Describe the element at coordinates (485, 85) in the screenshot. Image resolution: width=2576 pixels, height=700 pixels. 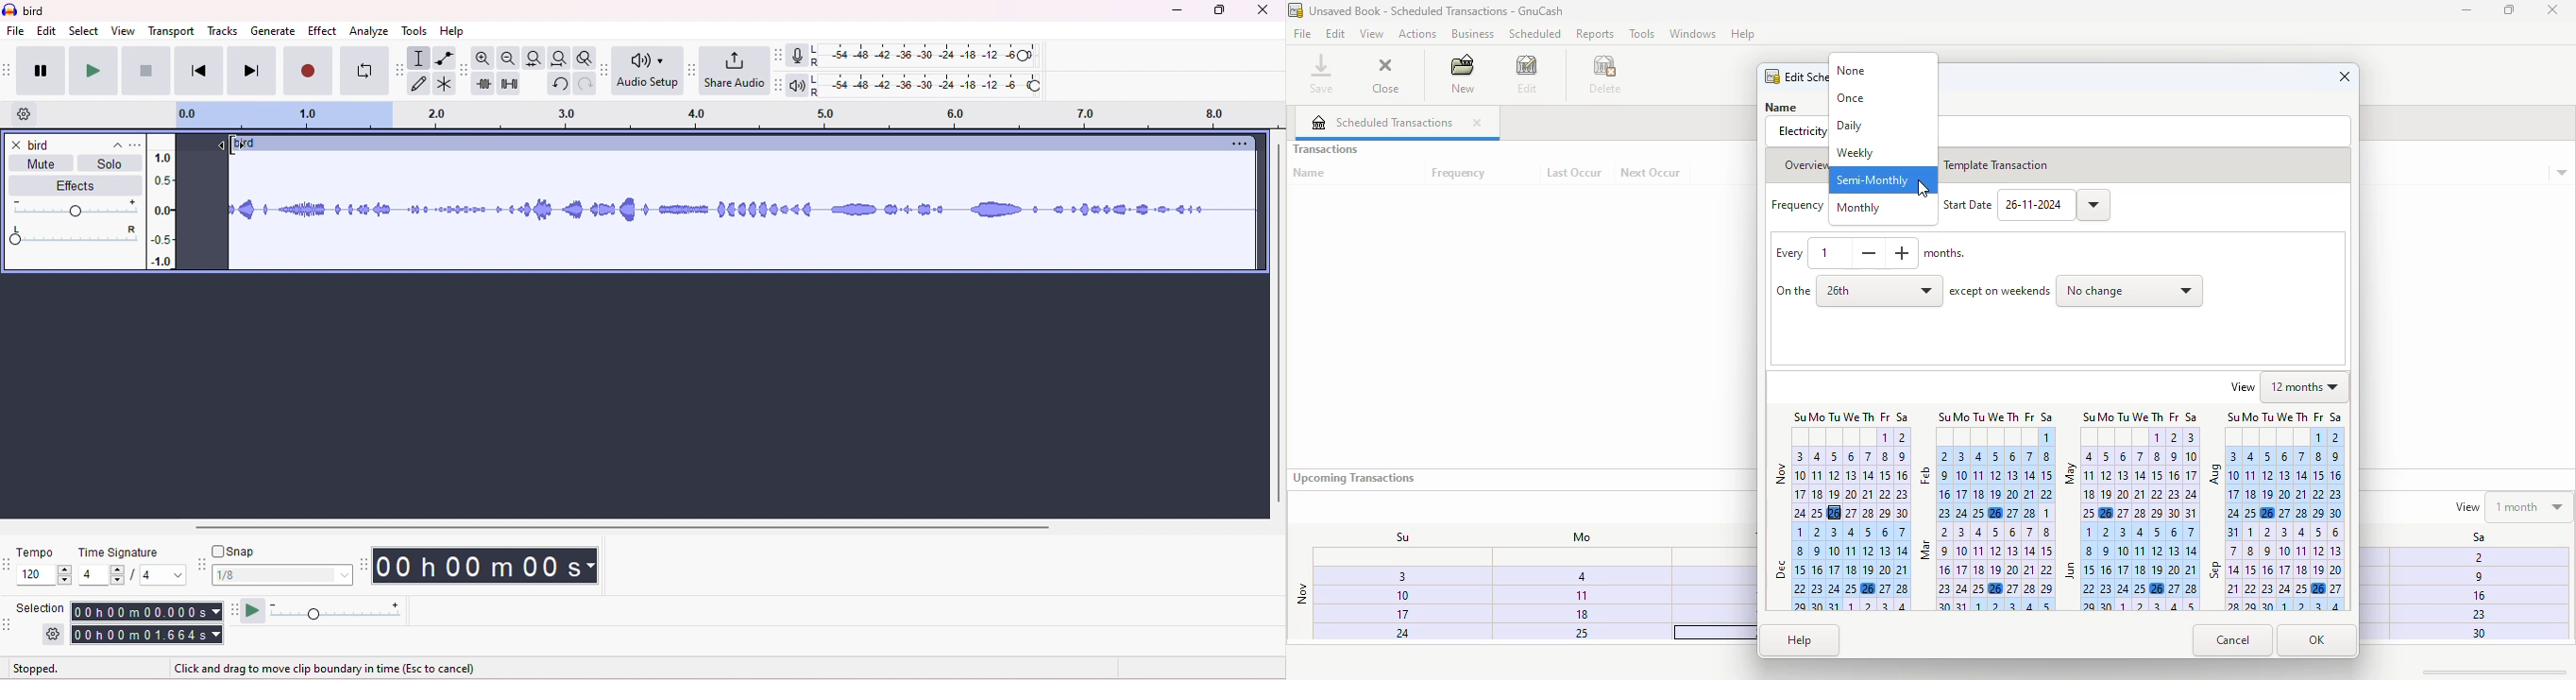
I see `trim outside selection` at that location.